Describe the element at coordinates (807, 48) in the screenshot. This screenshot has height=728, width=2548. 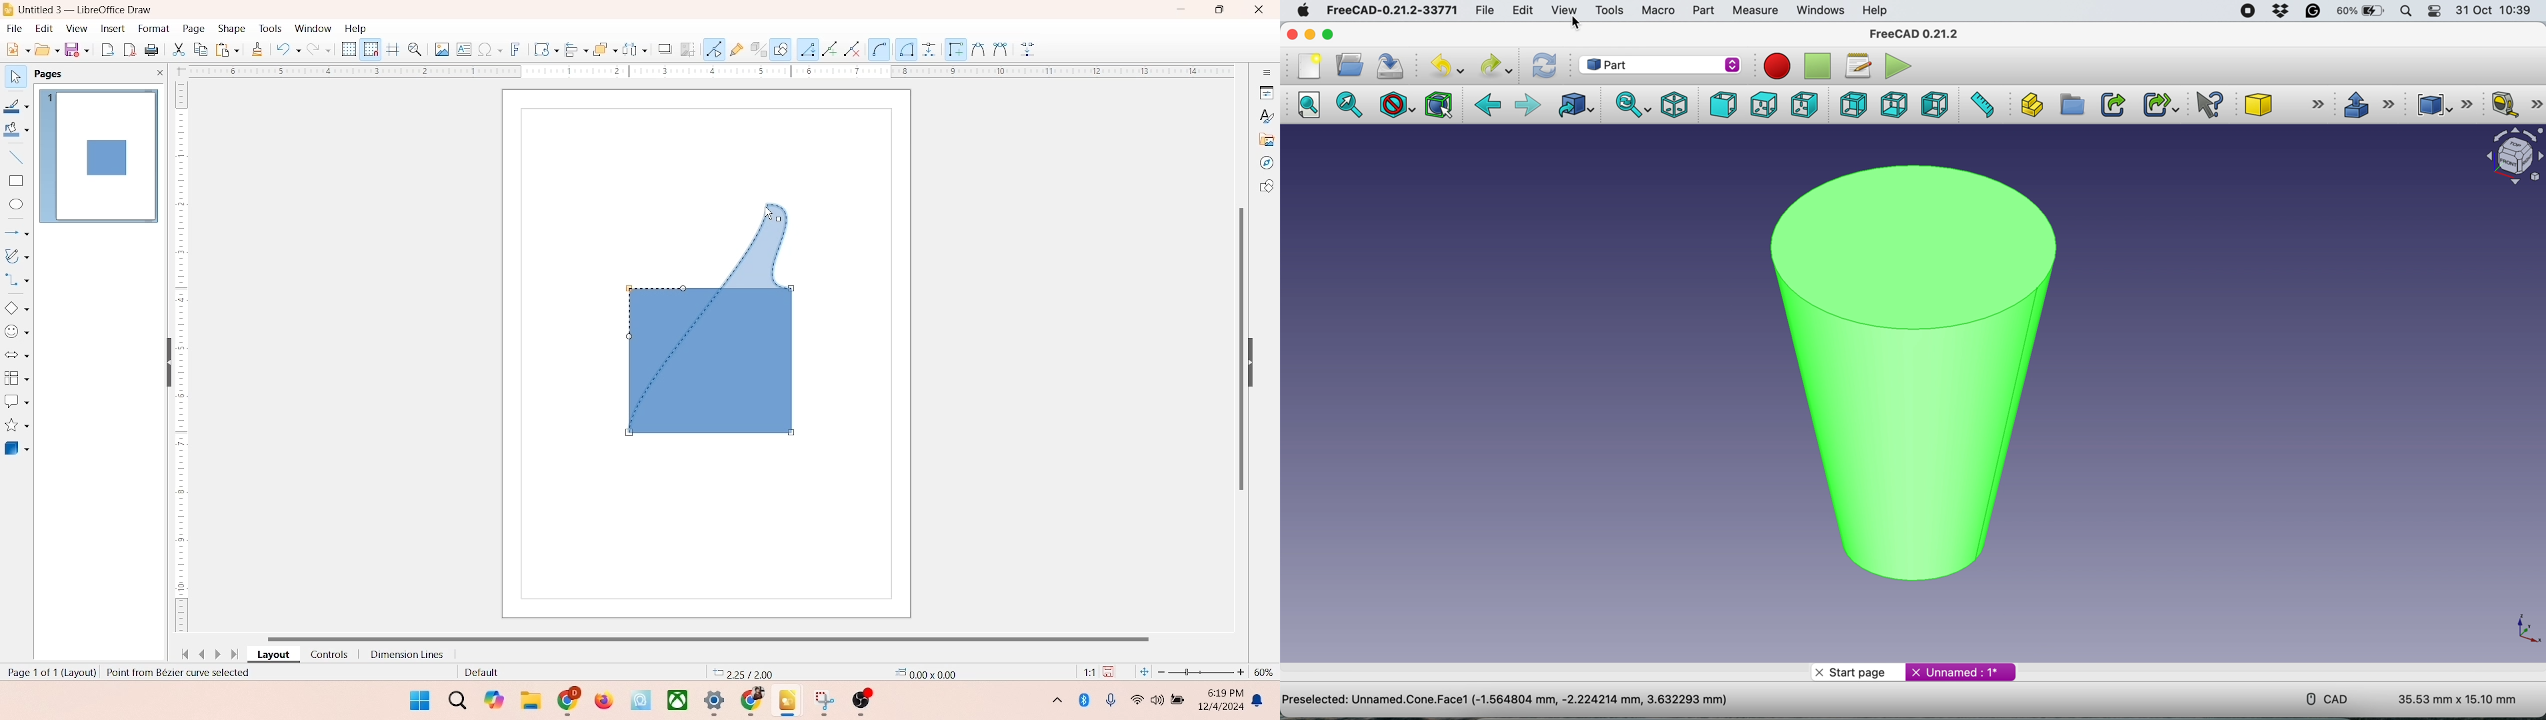
I see `Line tool` at that location.